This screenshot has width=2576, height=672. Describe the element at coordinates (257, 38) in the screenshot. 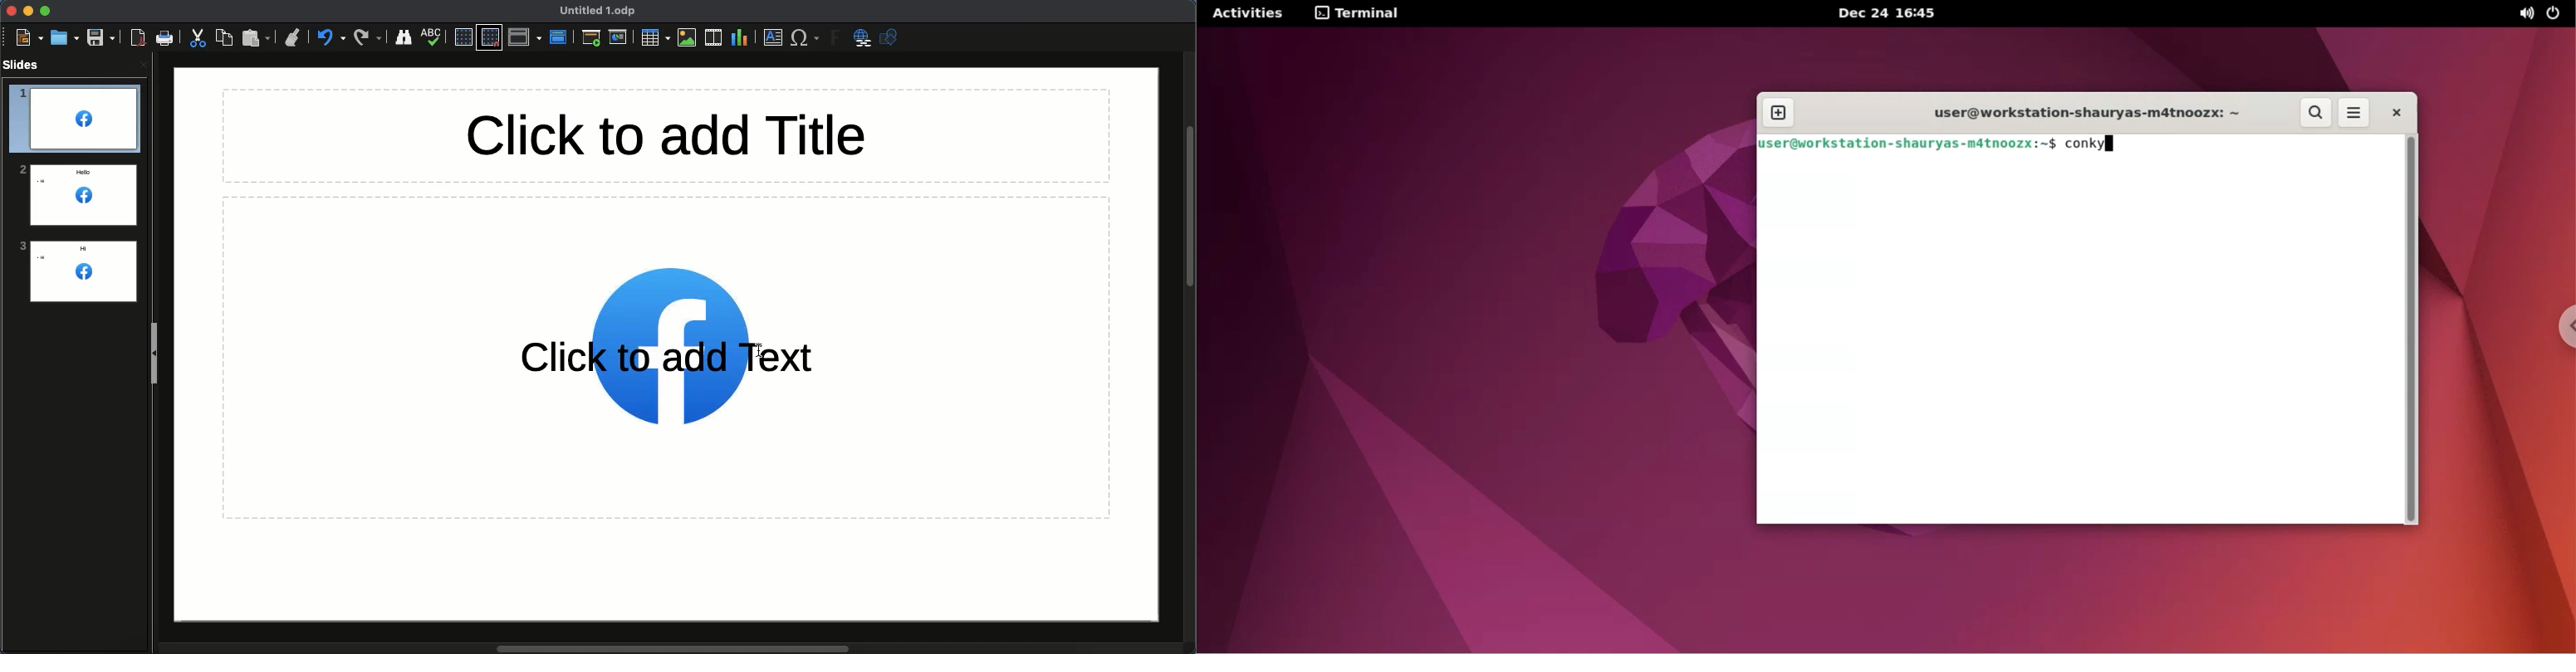

I see `Paste` at that location.